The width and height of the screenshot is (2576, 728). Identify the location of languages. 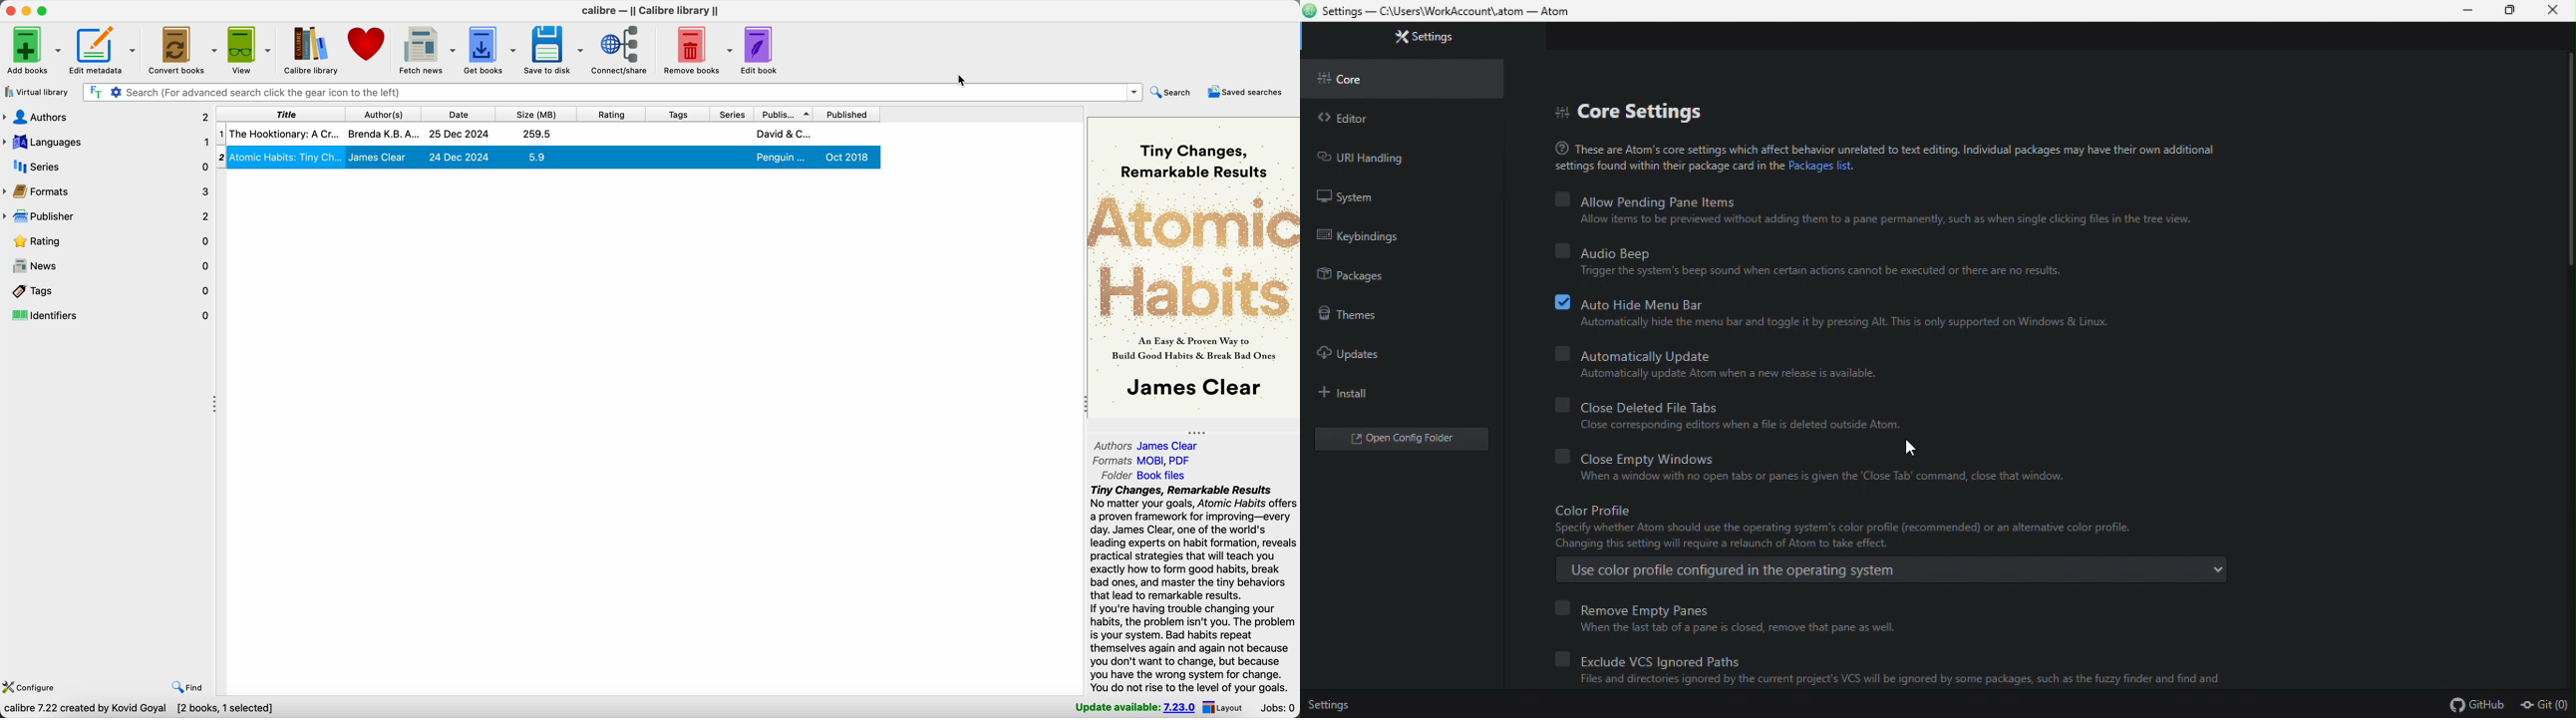
(106, 143).